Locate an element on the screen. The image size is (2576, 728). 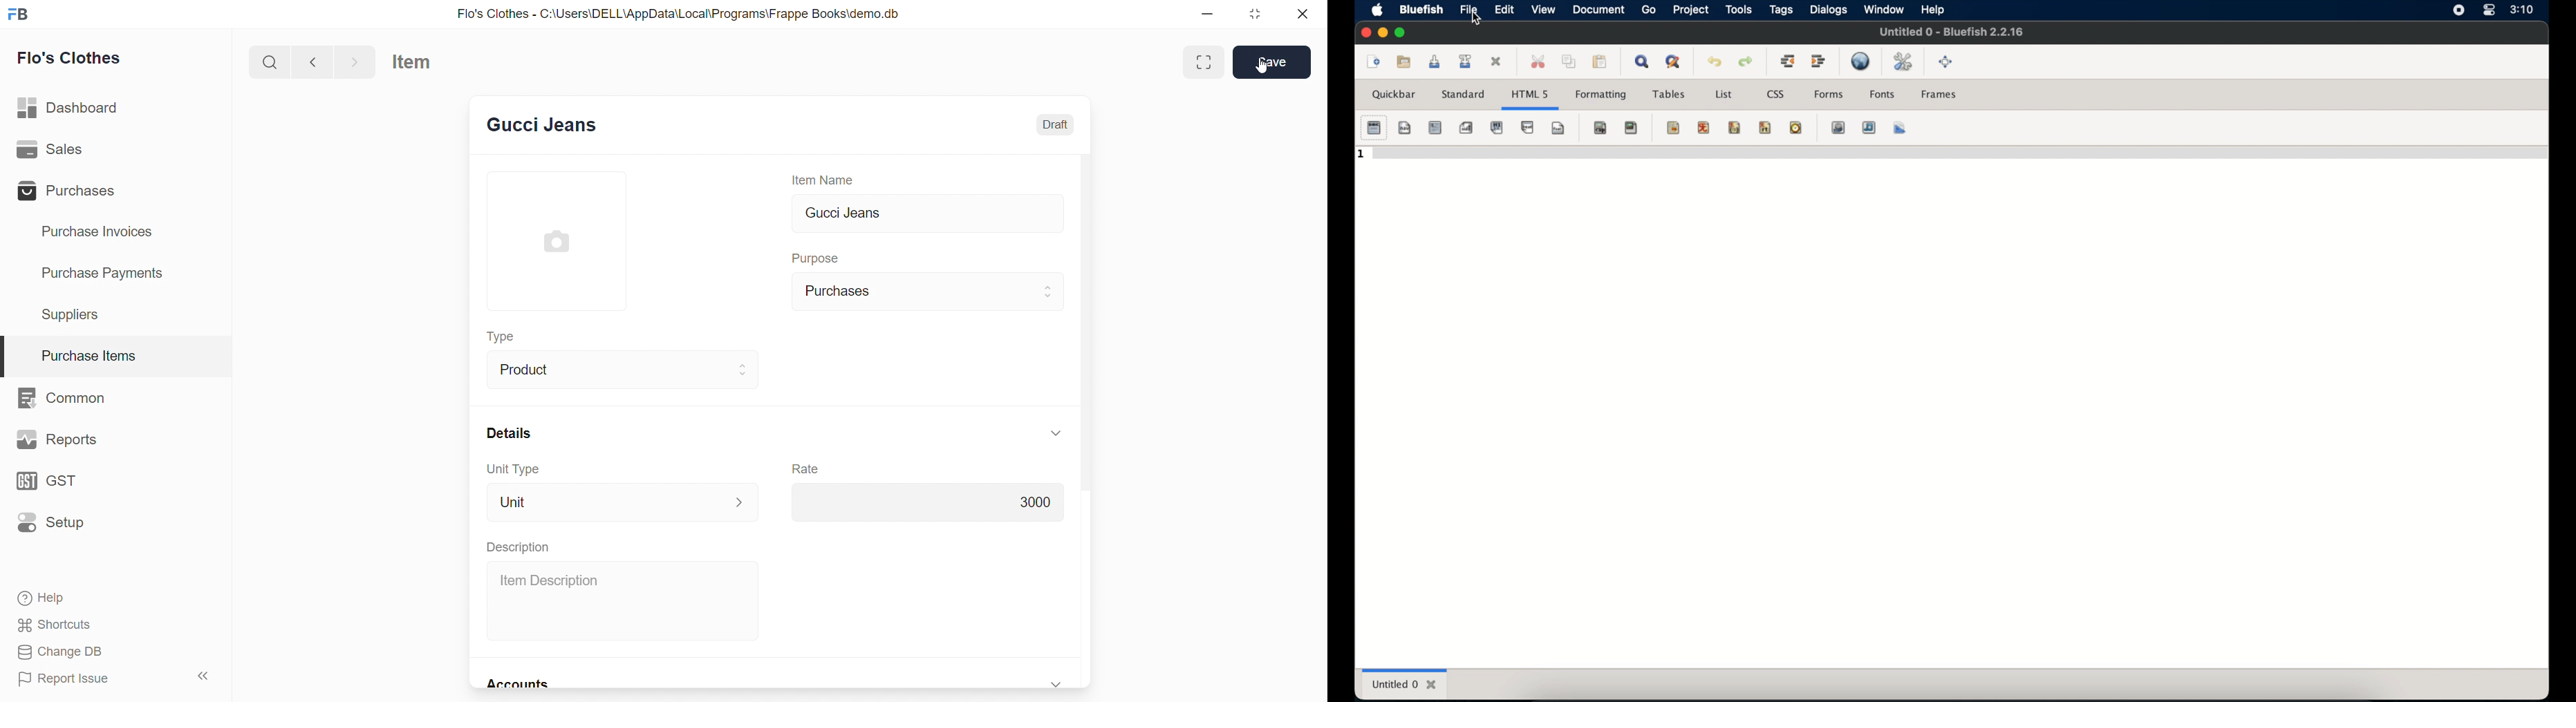
multi thumbnail is located at coordinates (1893, 127).